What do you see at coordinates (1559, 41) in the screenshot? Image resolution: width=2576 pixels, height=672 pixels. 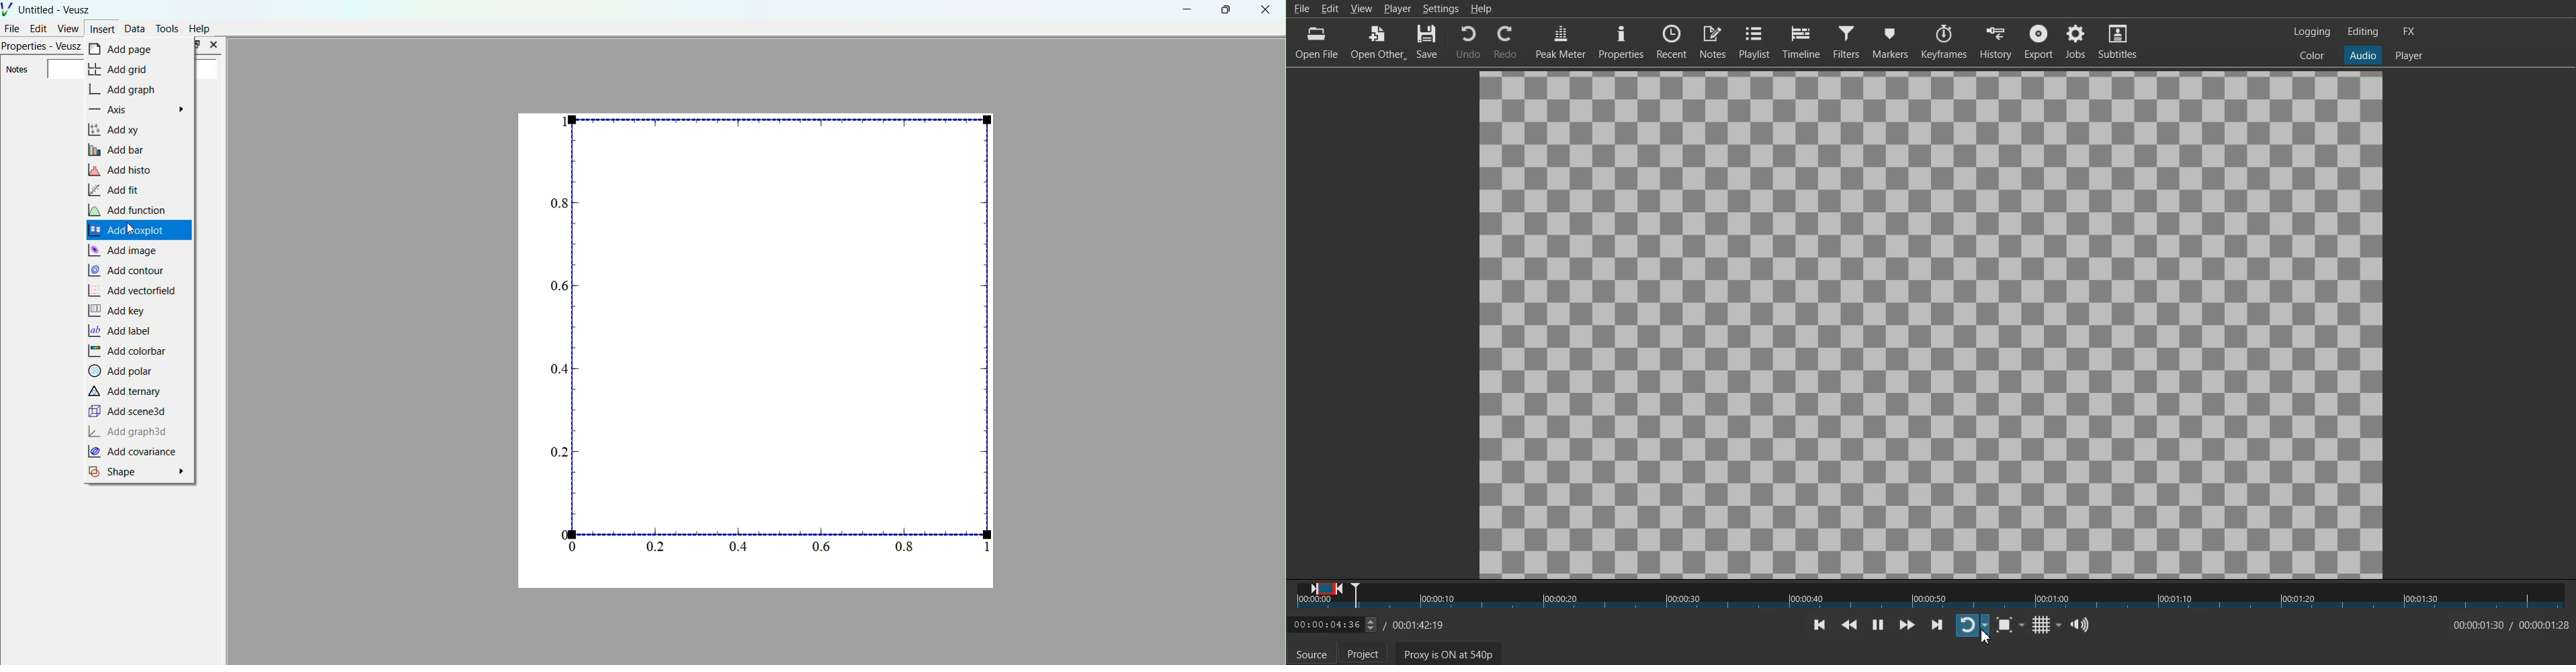 I see `Peak Meter` at bounding box center [1559, 41].